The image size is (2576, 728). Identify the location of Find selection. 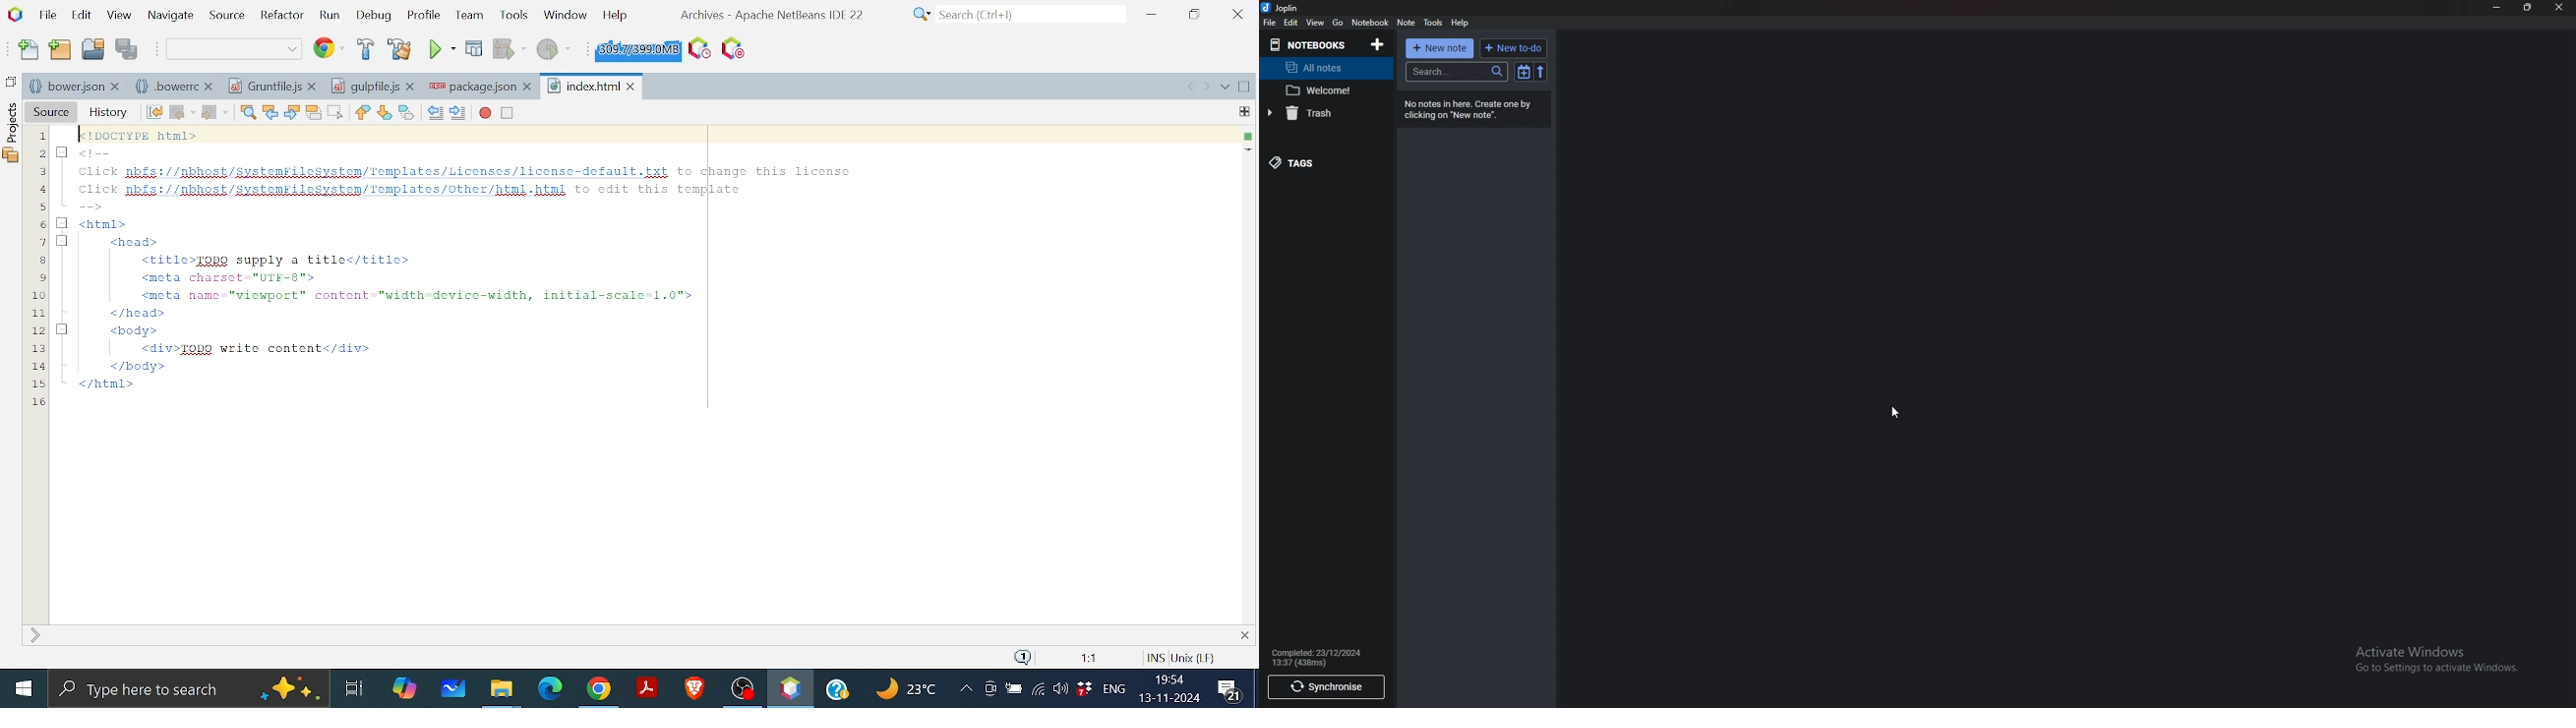
(249, 112).